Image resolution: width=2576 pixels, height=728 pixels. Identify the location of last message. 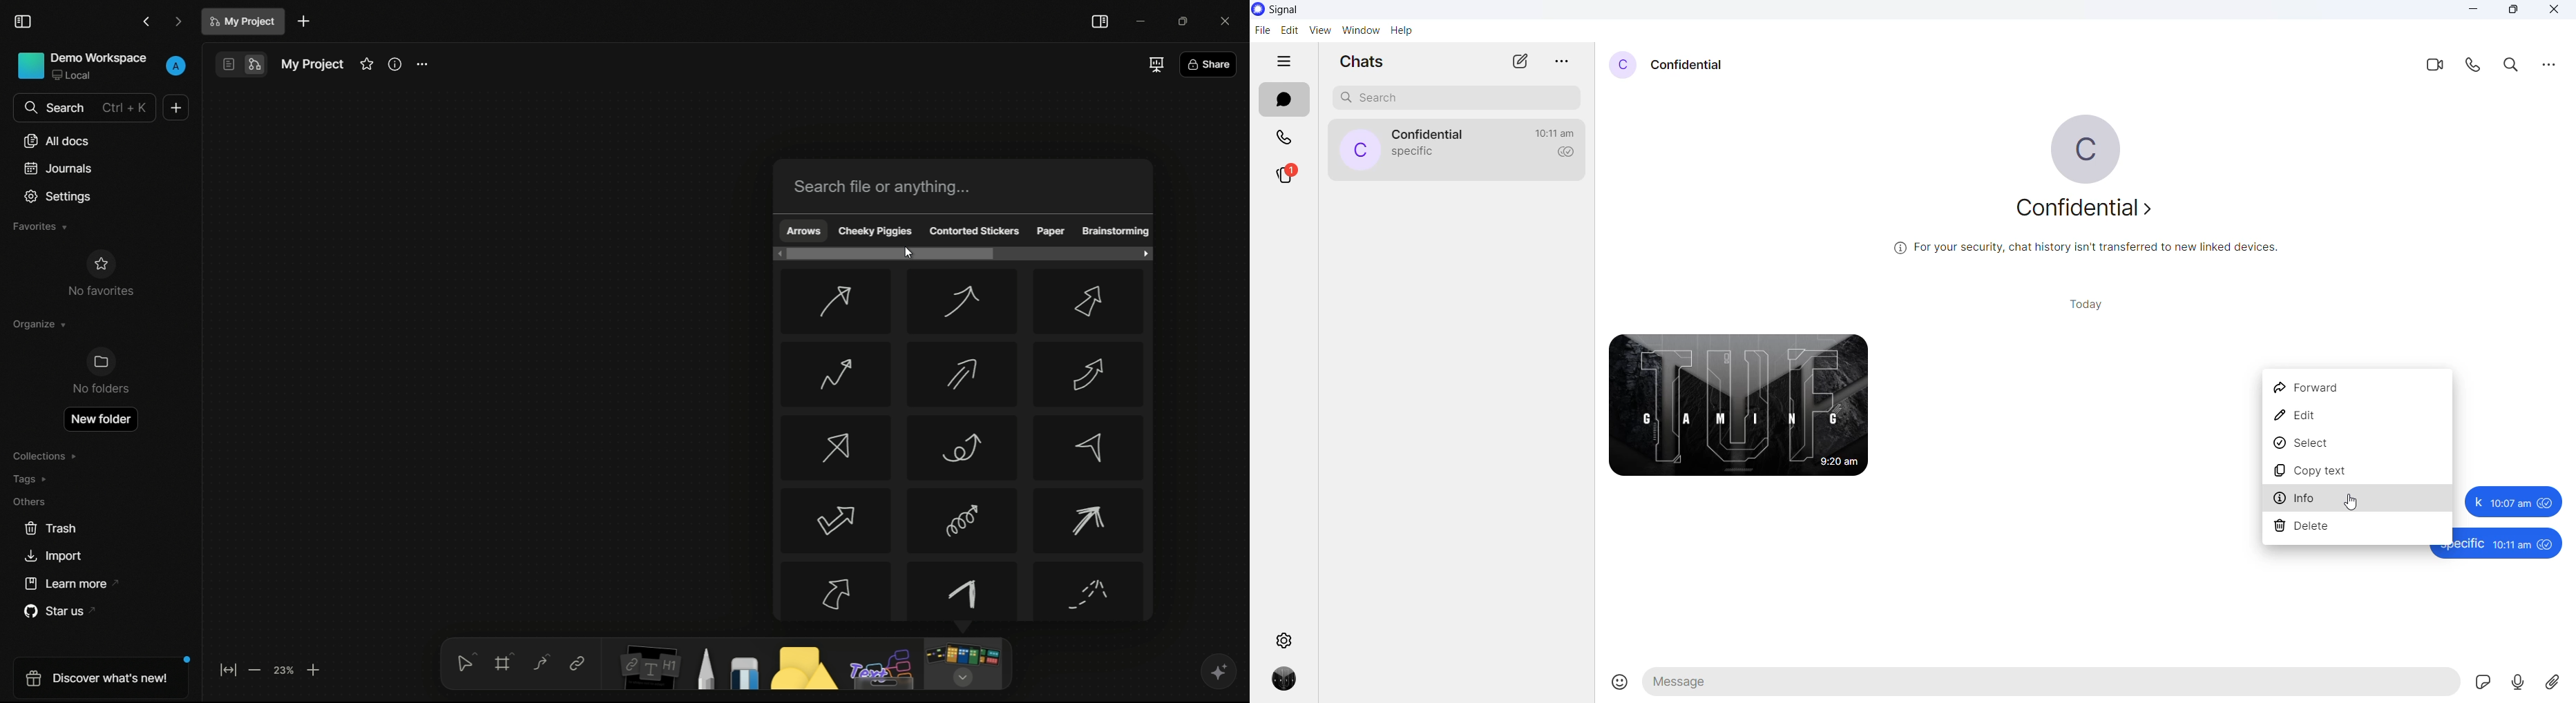
(1415, 153).